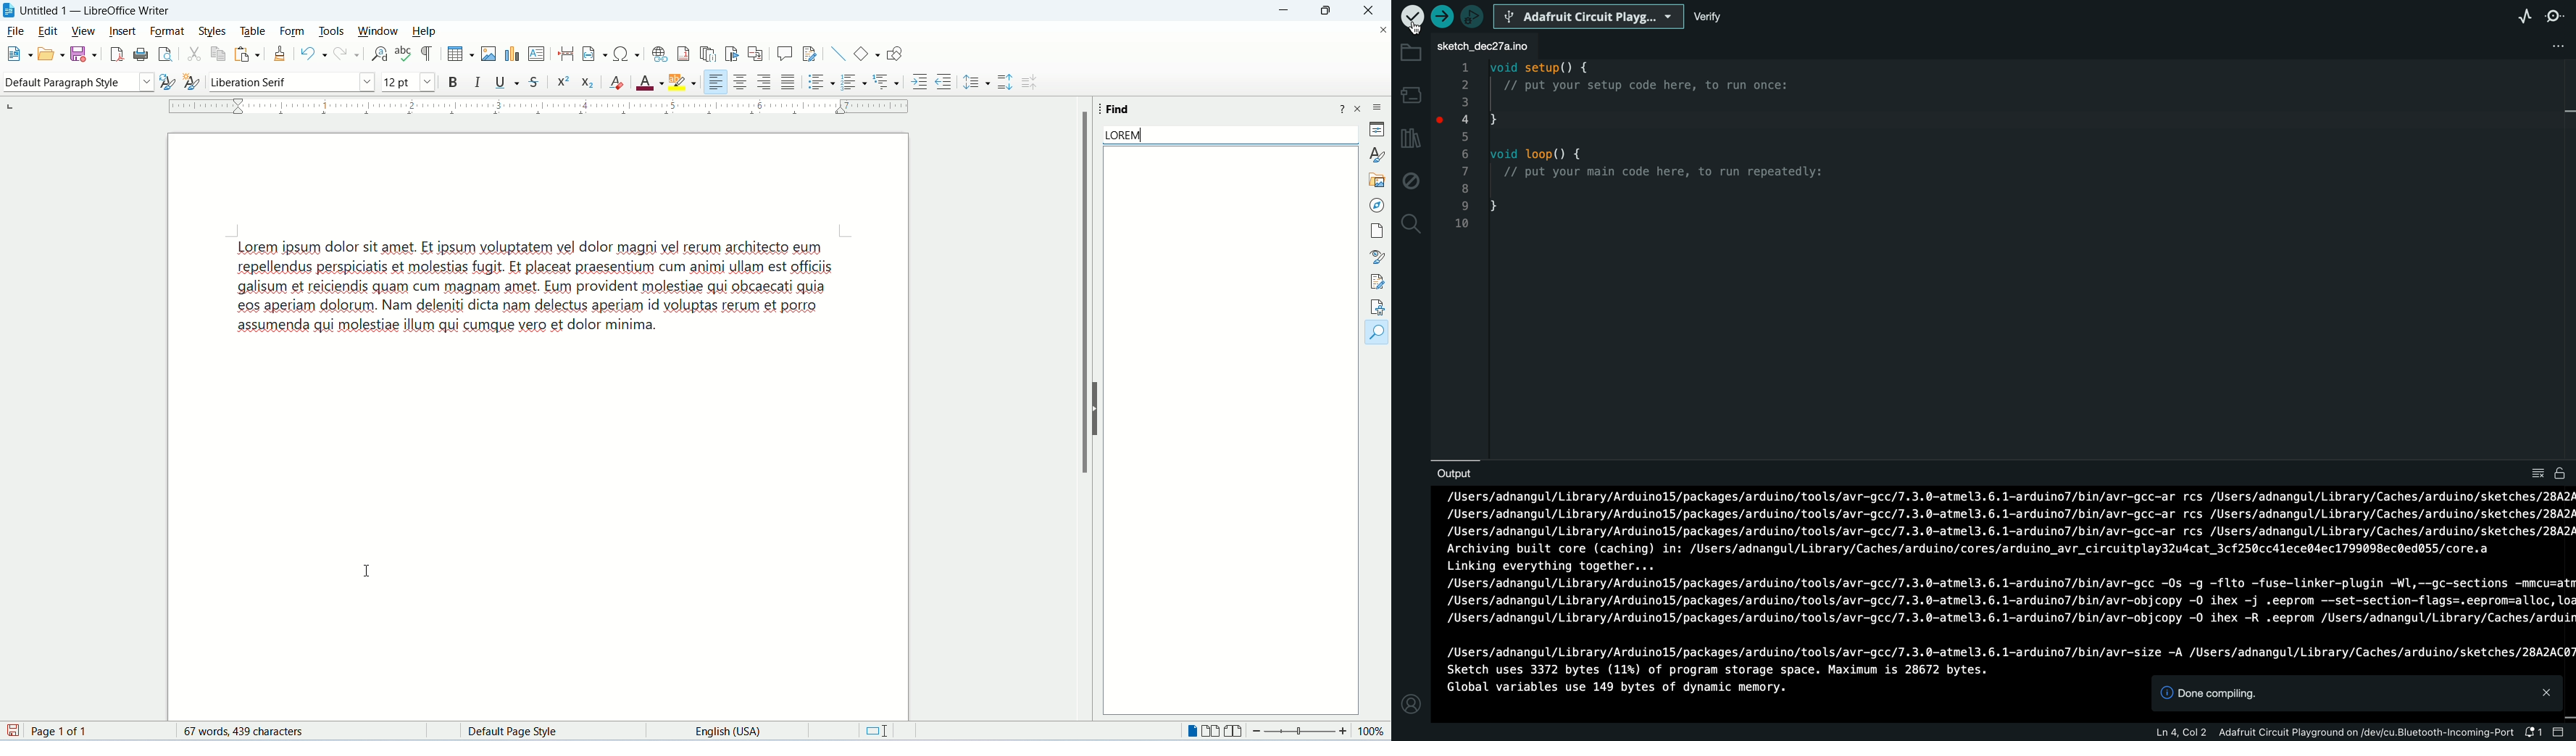 This screenshot has width=2576, height=756. I want to click on paste, so click(246, 54).